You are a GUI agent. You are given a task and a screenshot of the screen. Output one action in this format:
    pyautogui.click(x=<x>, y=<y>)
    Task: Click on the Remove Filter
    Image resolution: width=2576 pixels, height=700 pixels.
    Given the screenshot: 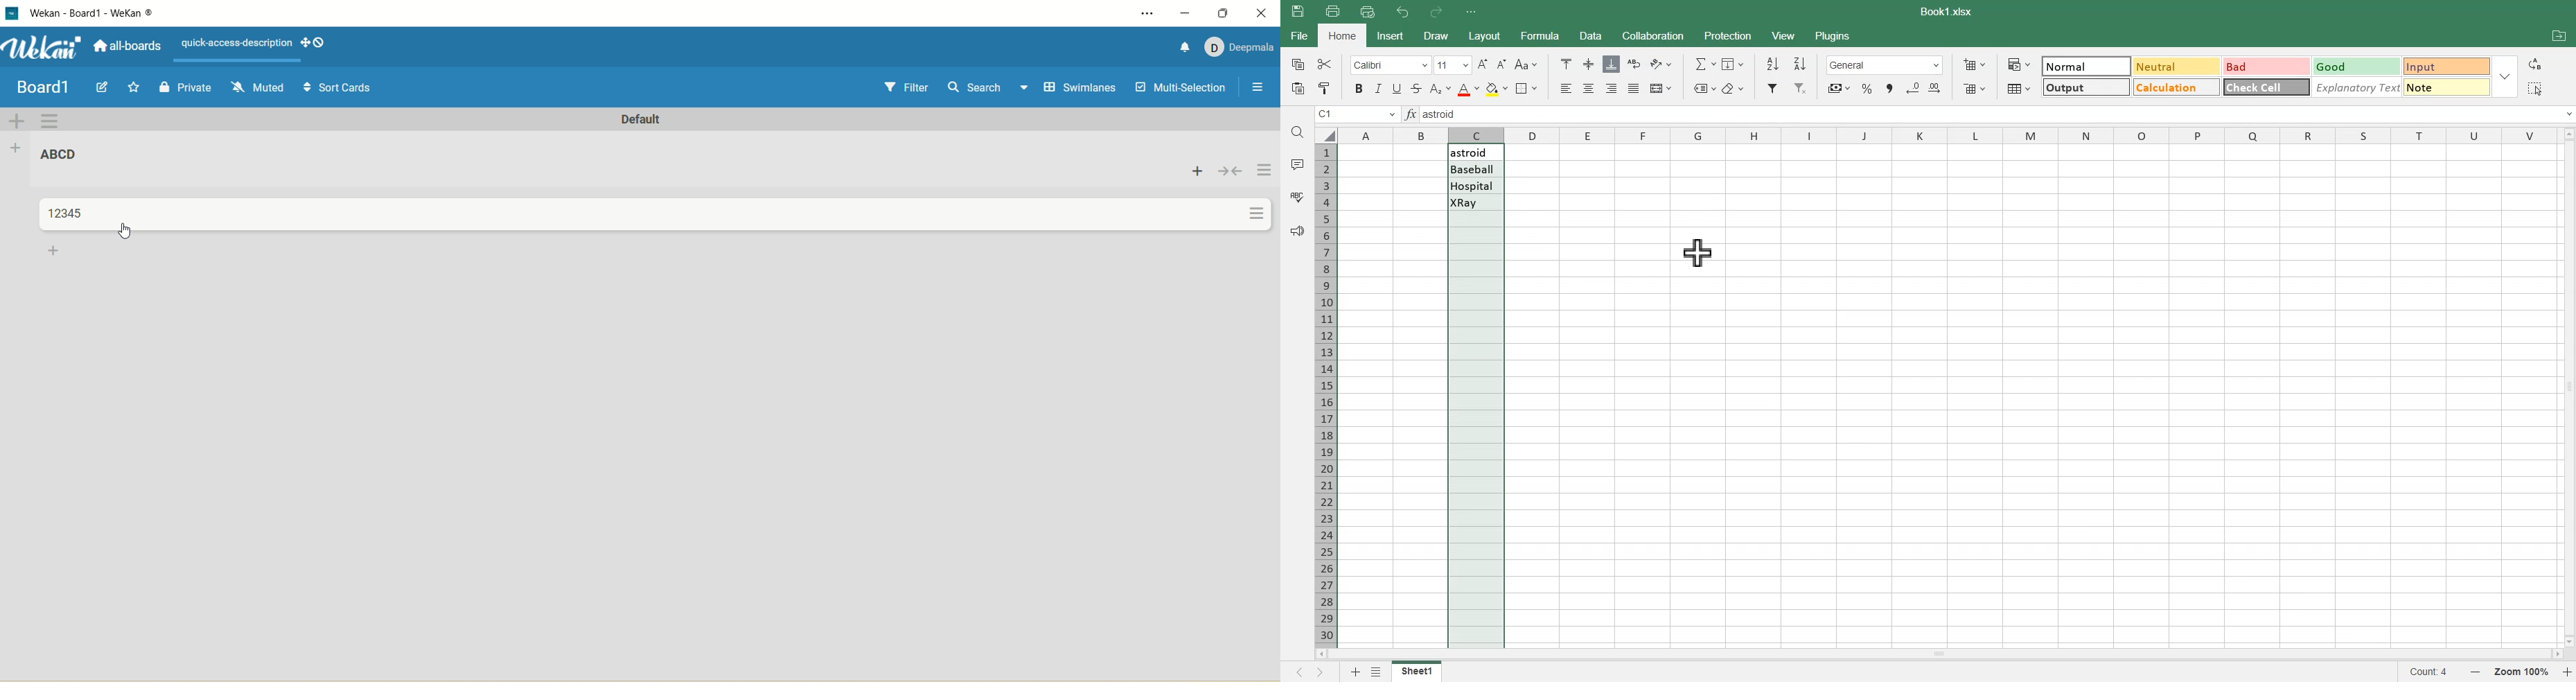 What is the action you would take?
    pyautogui.click(x=1801, y=88)
    